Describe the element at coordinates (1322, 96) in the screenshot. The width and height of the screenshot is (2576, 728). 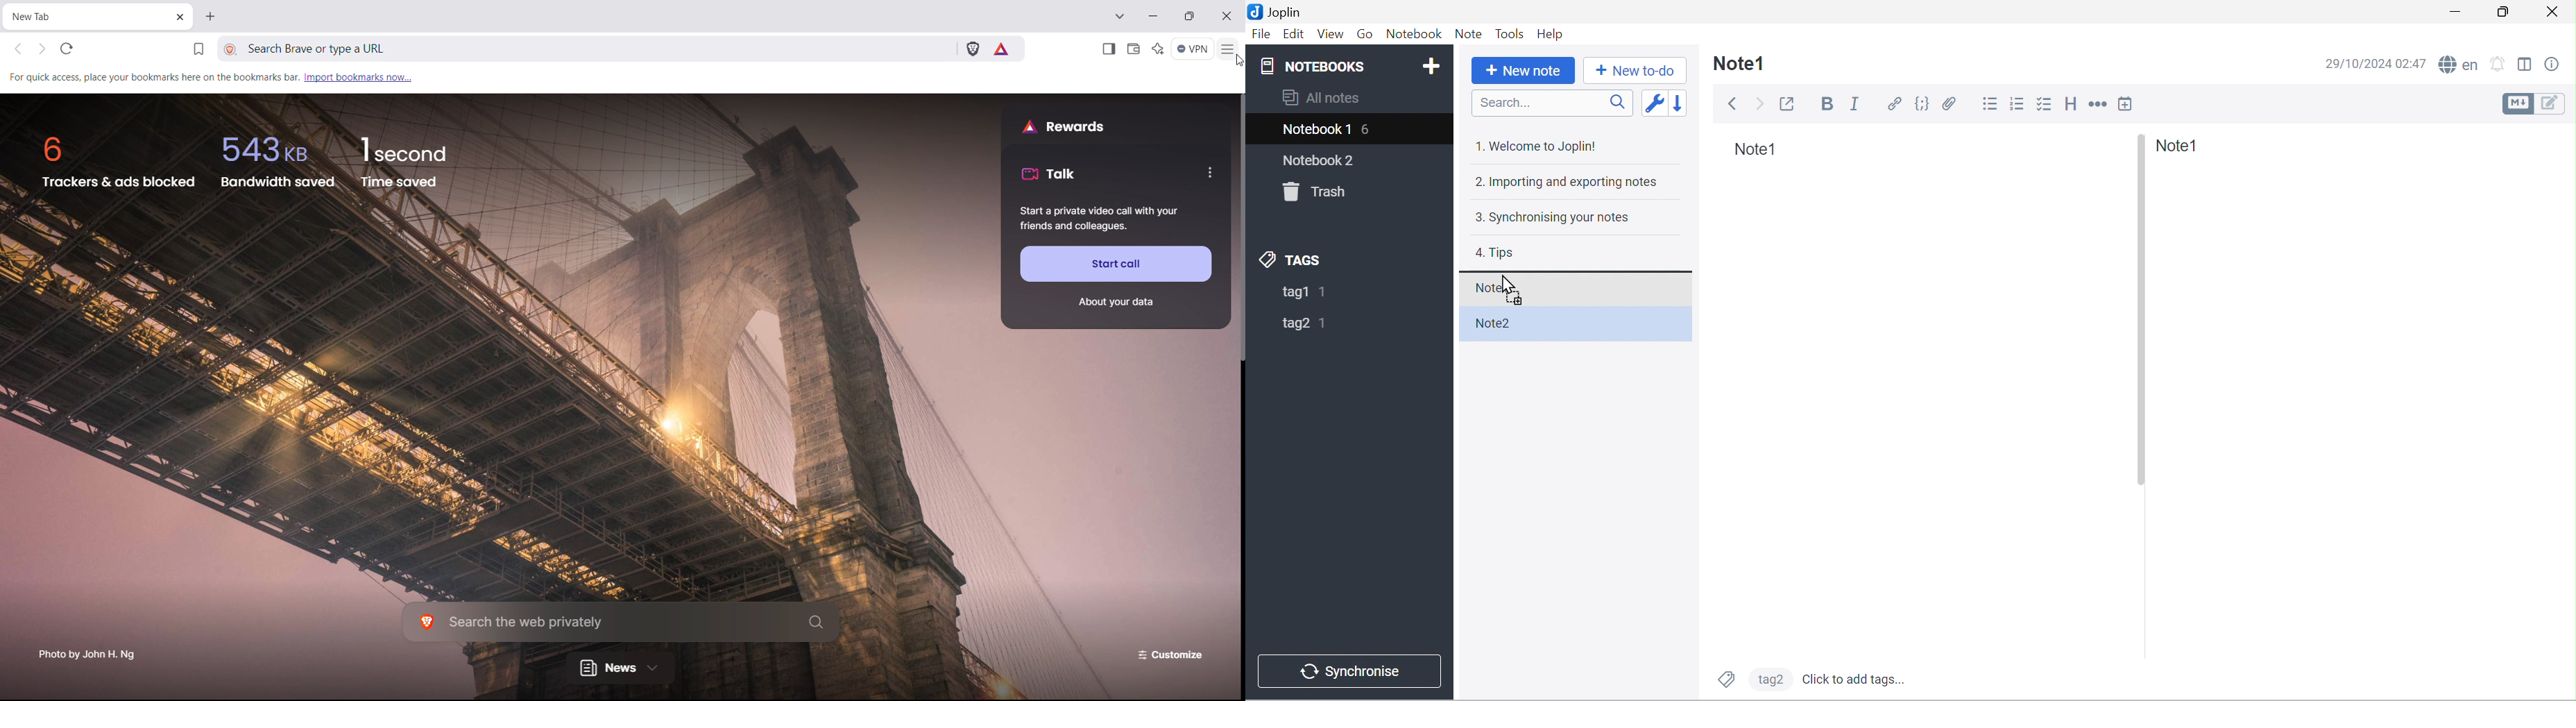
I see `All notes` at that location.